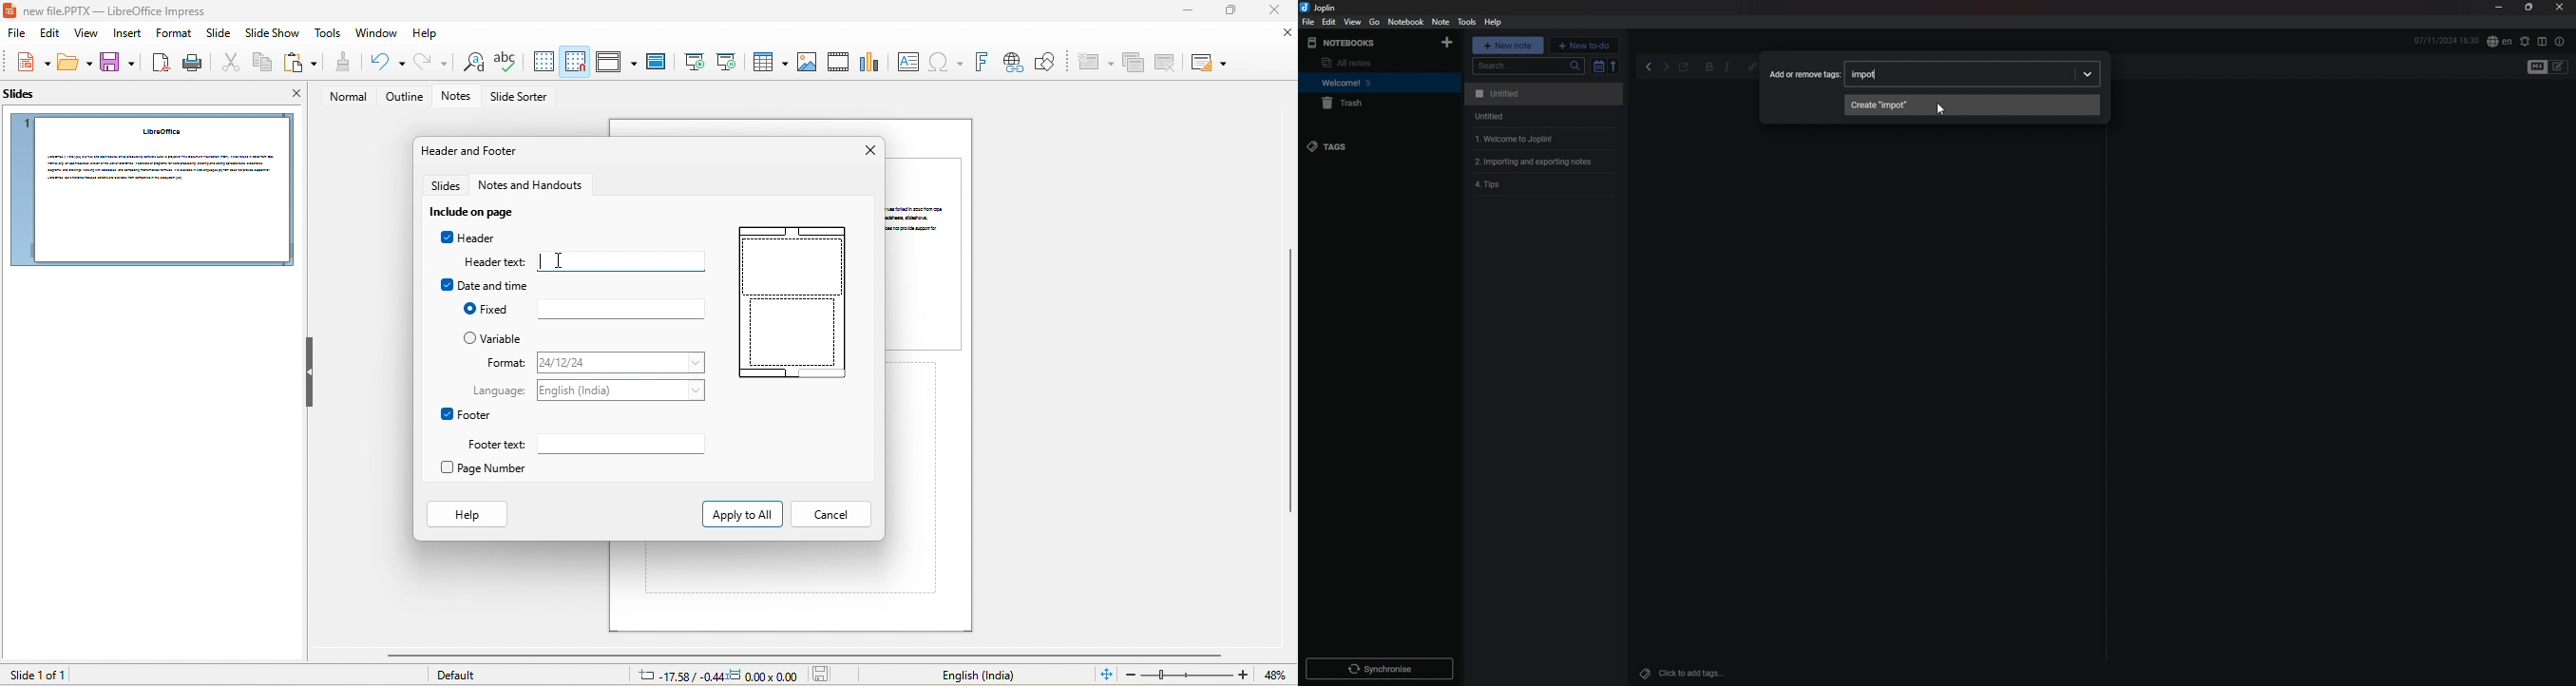  Describe the element at coordinates (1546, 186) in the screenshot. I see `note` at that location.